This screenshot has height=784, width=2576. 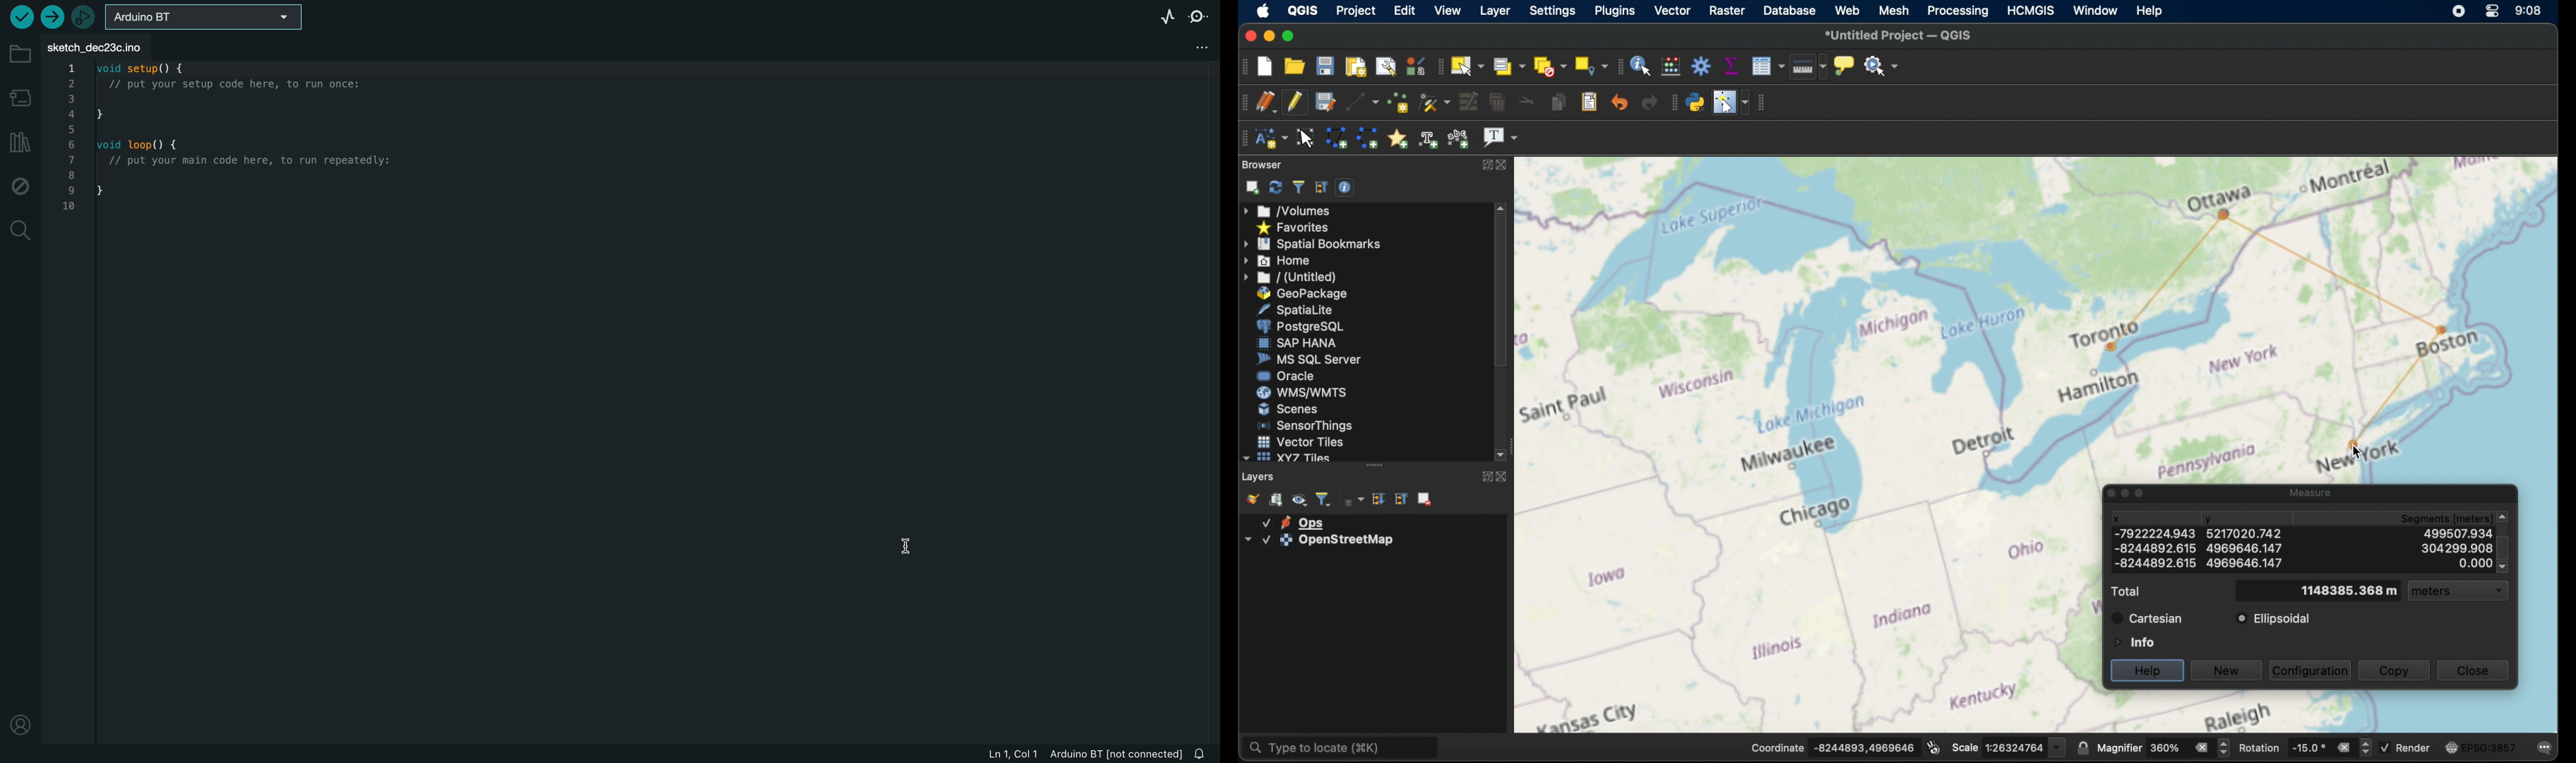 What do you see at coordinates (1085, 753) in the screenshot?
I see `file logs` at bounding box center [1085, 753].